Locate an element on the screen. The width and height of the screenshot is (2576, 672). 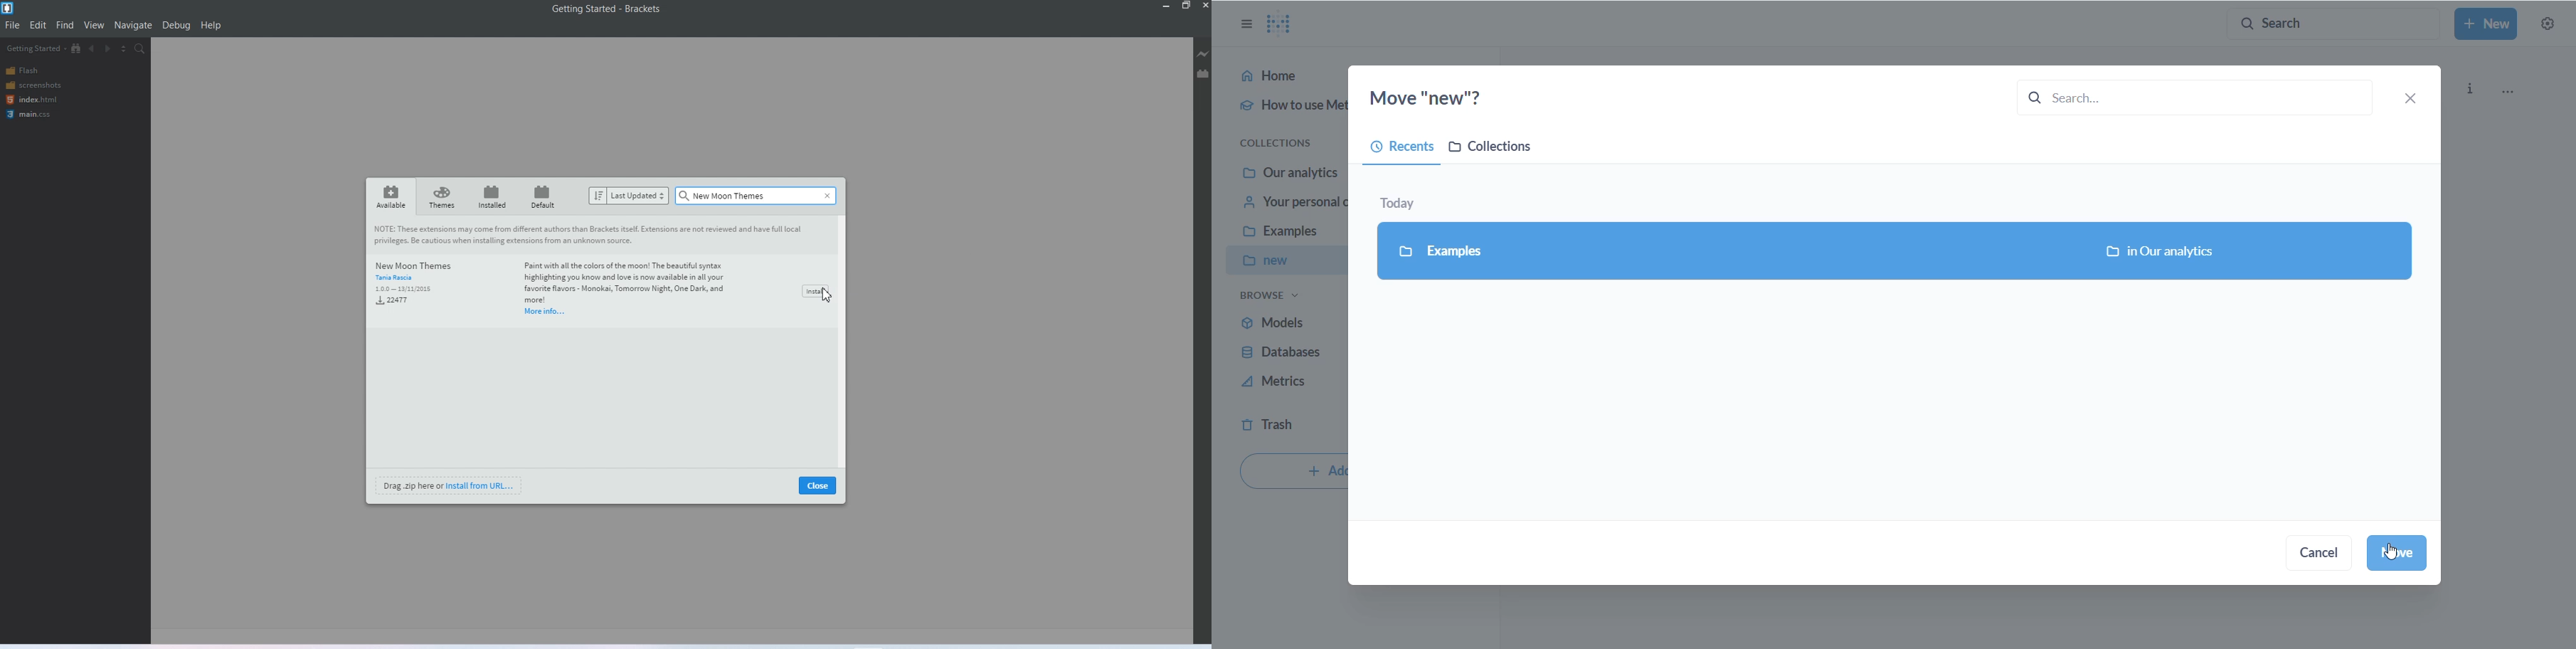
settings is located at coordinates (2548, 25).